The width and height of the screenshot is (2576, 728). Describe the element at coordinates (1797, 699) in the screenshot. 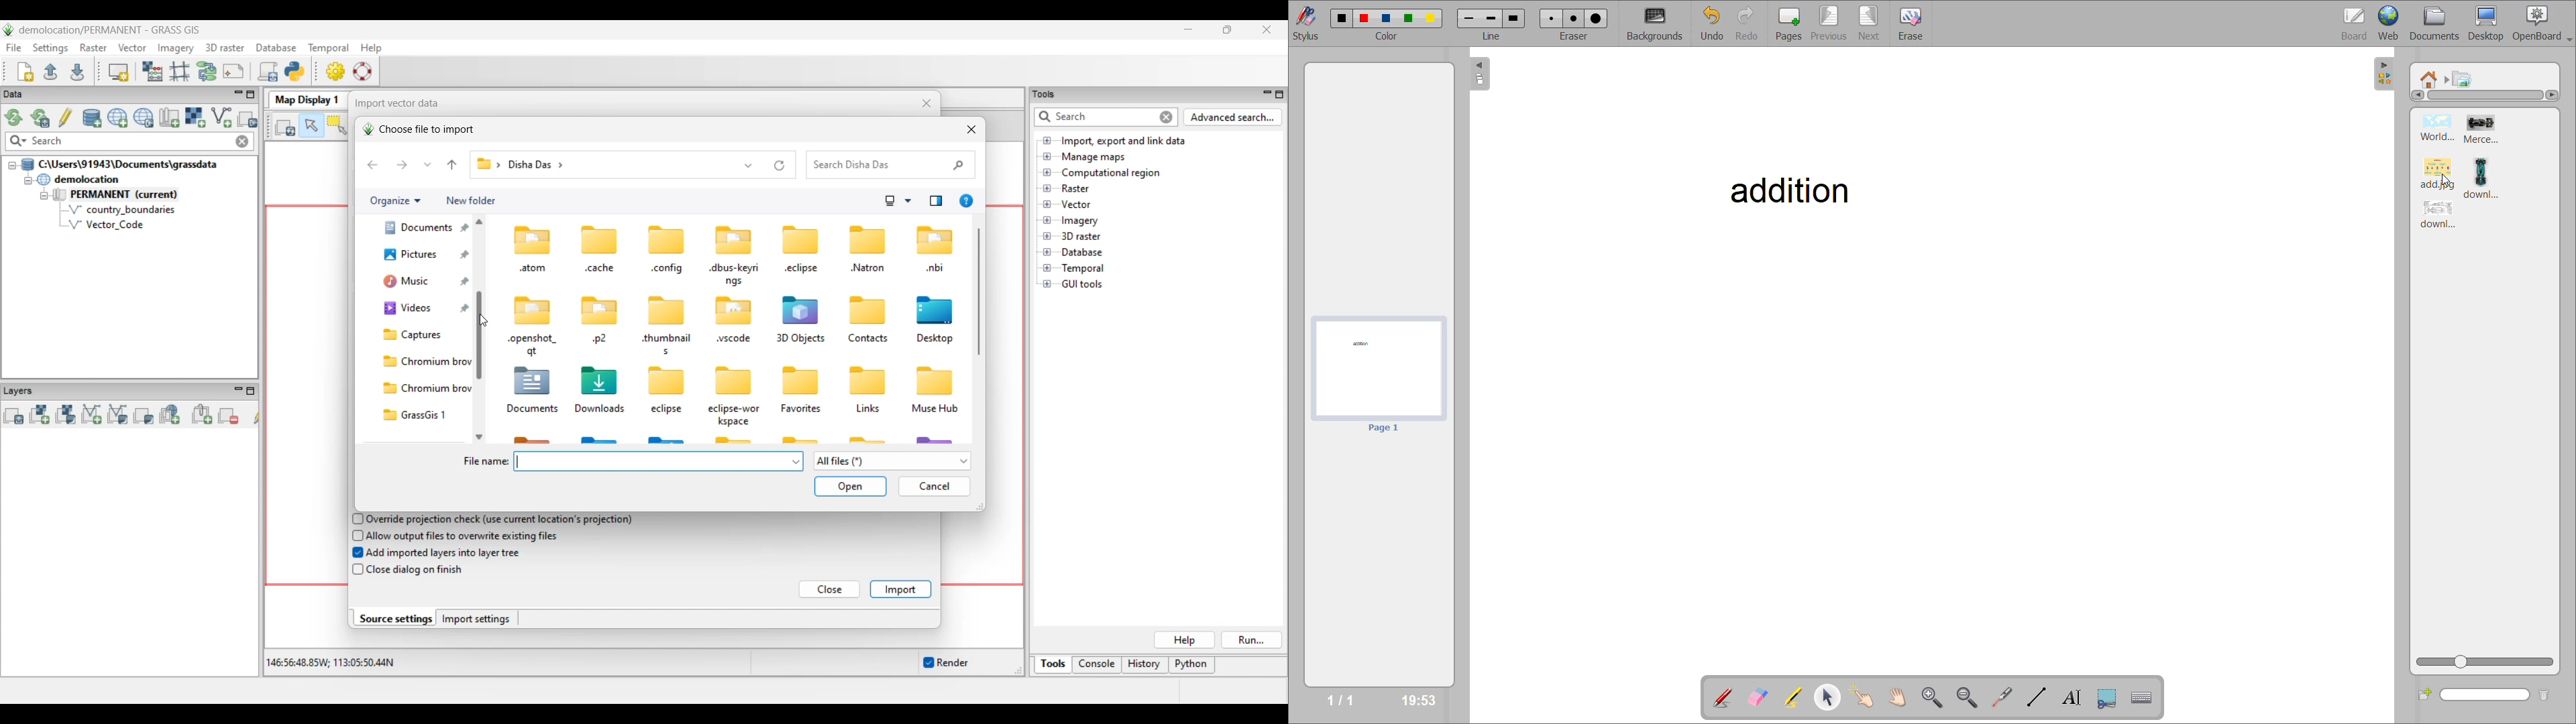

I see `highlight` at that location.